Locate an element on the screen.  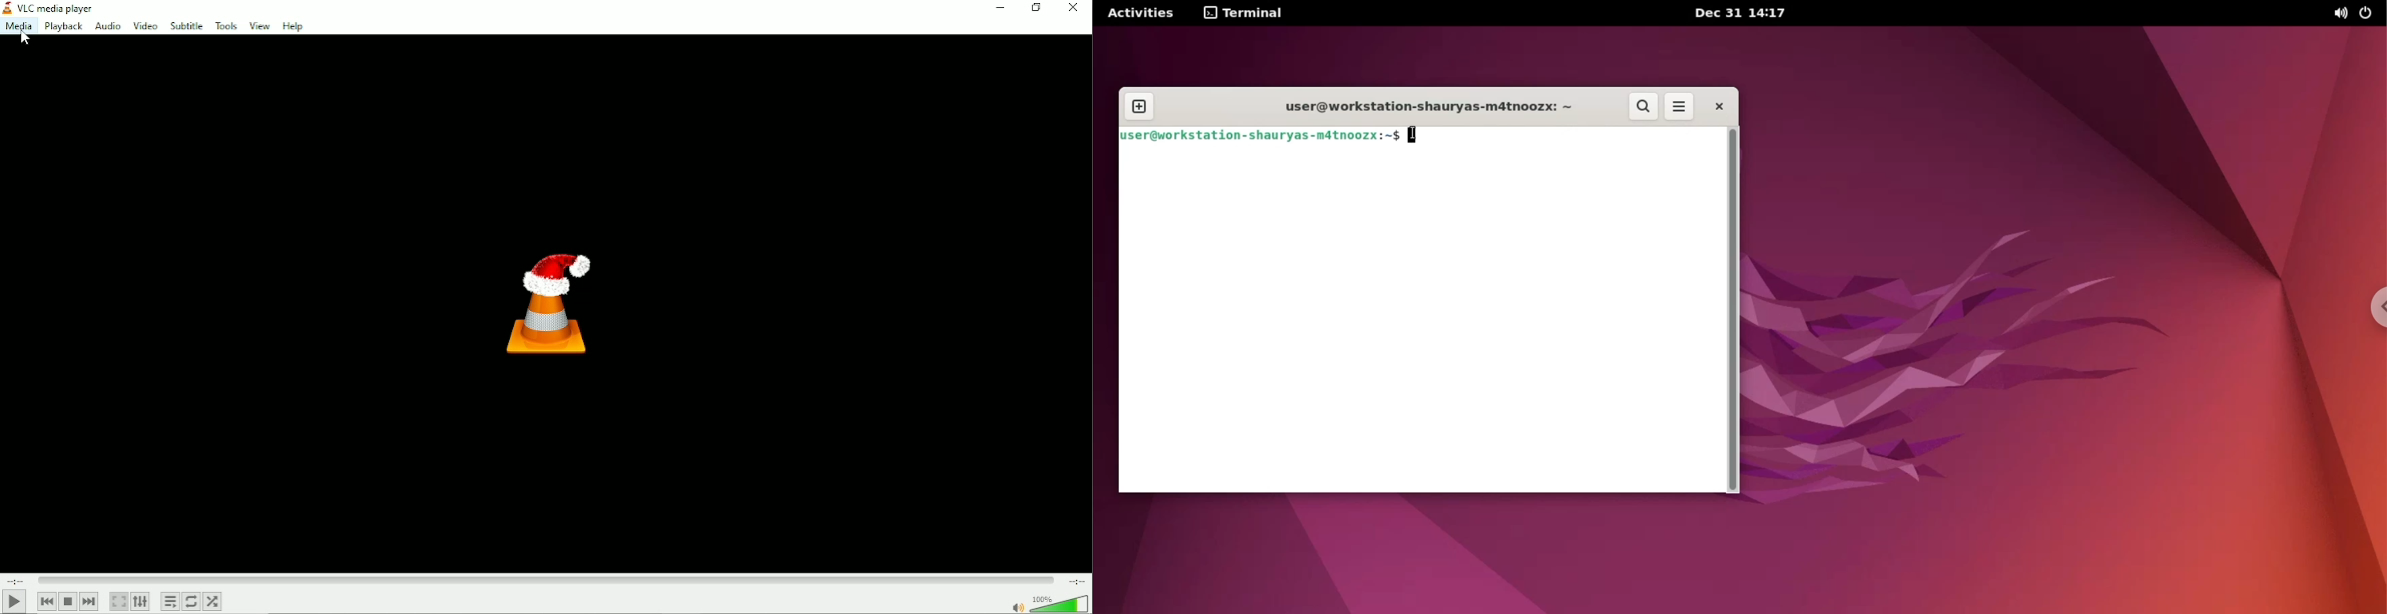
cursor is located at coordinates (26, 40).